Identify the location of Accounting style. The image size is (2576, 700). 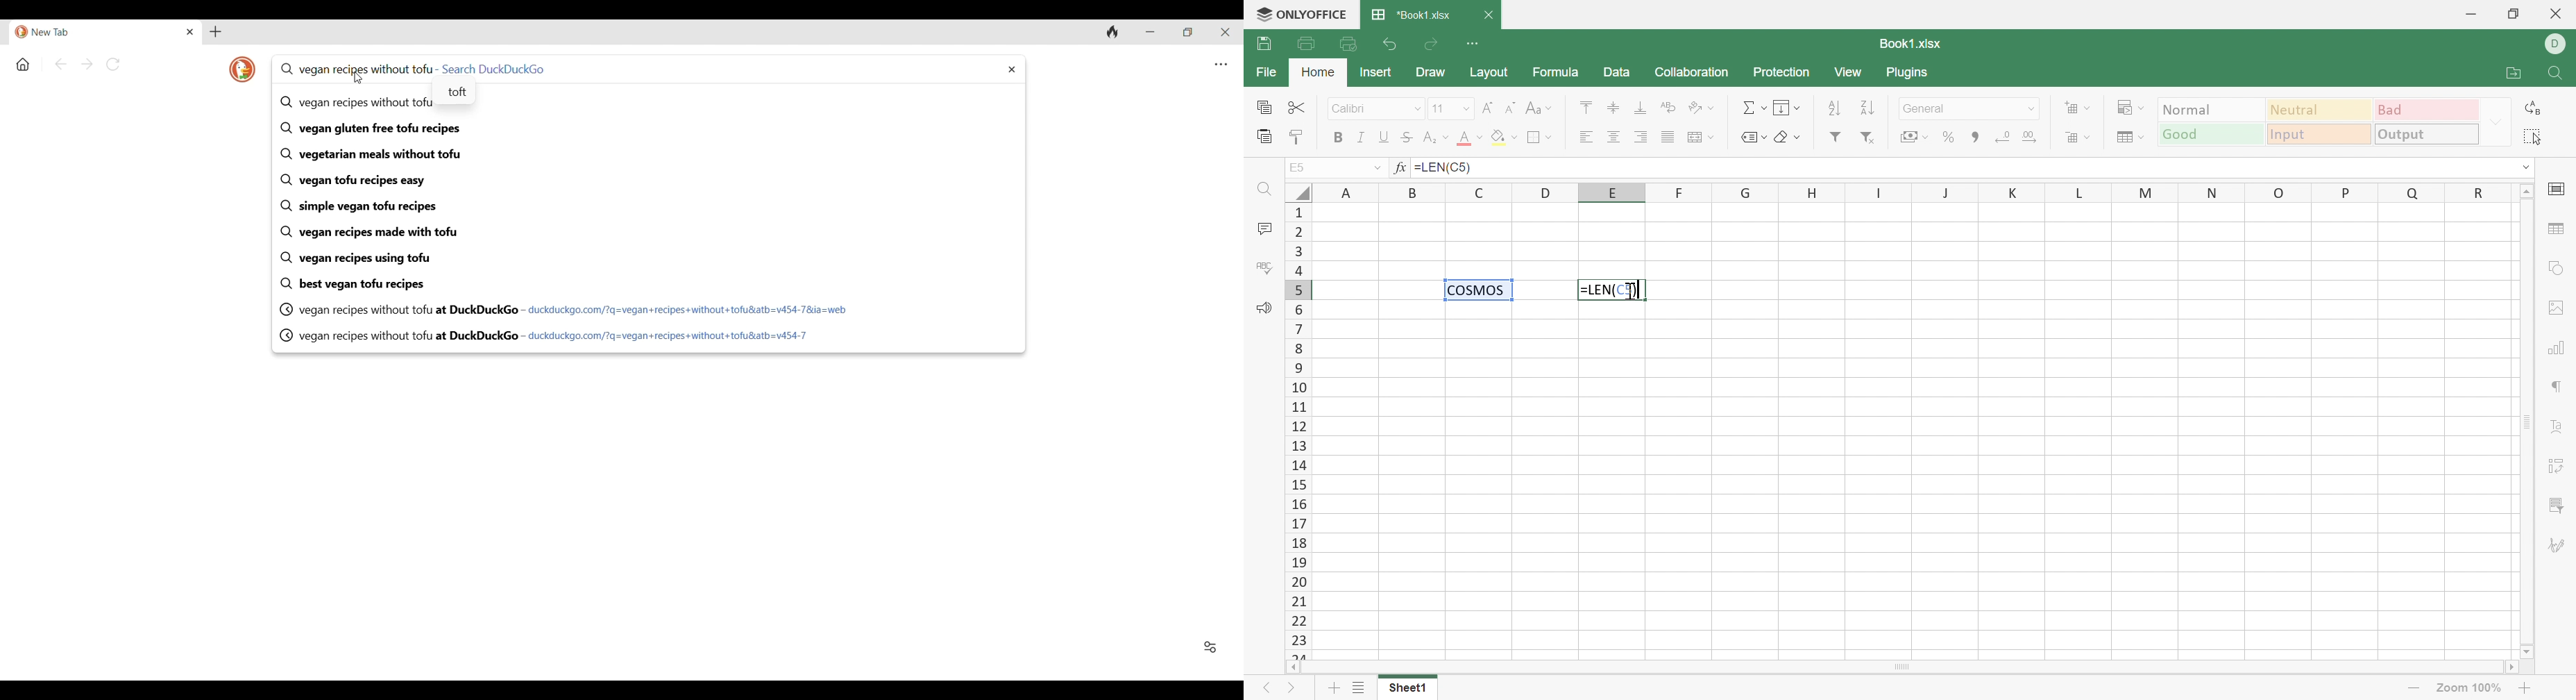
(1916, 137).